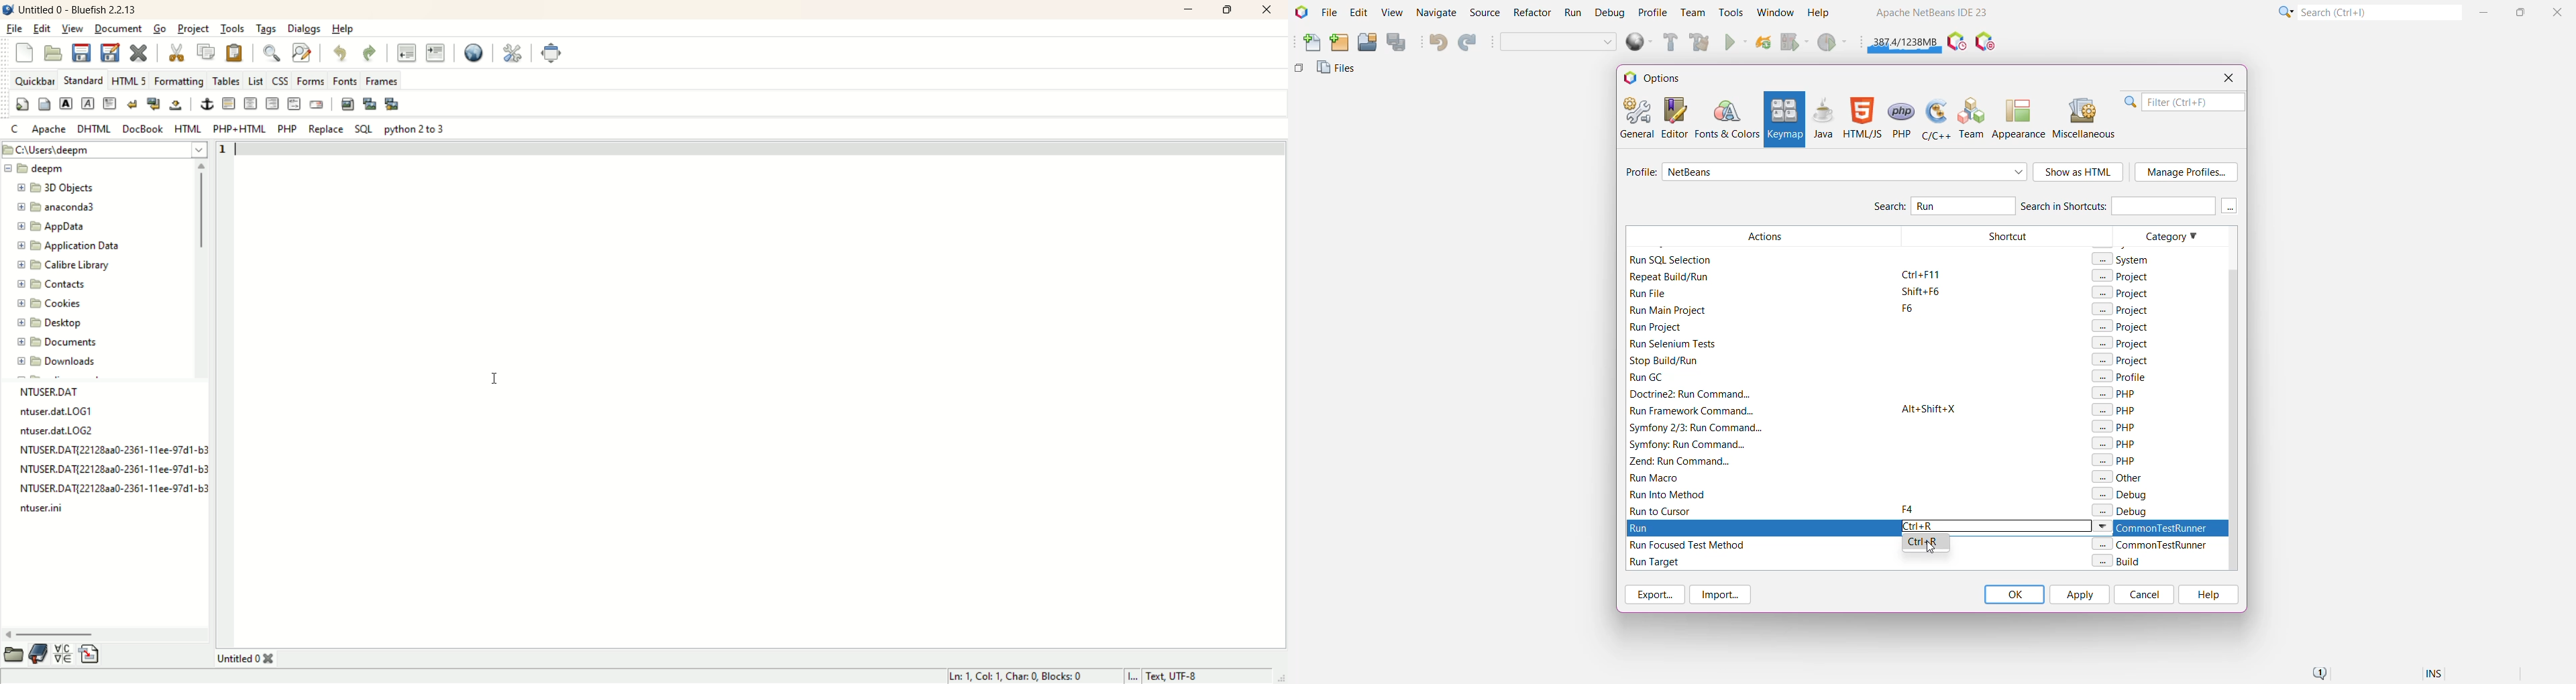  I want to click on standard, so click(84, 80).